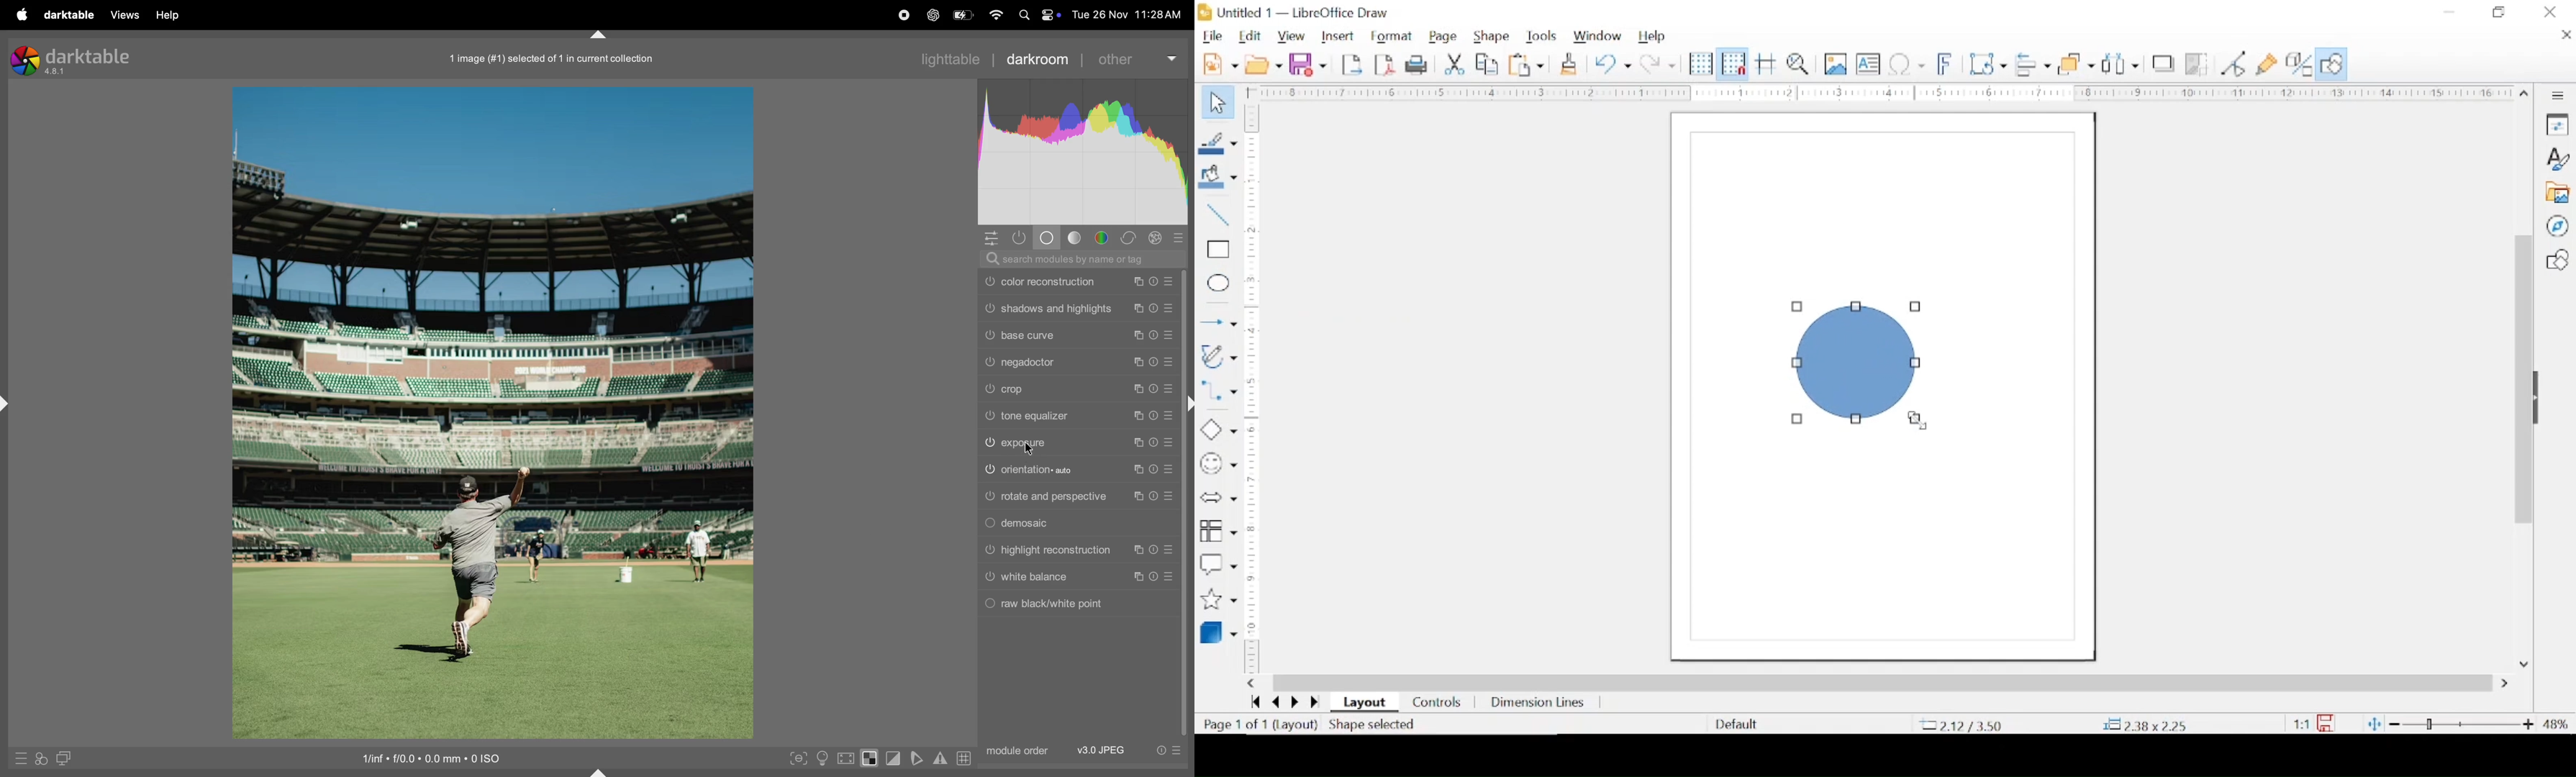 This screenshot has width=2576, height=784. Describe the element at coordinates (2559, 158) in the screenshot. I see `styles` at that location.